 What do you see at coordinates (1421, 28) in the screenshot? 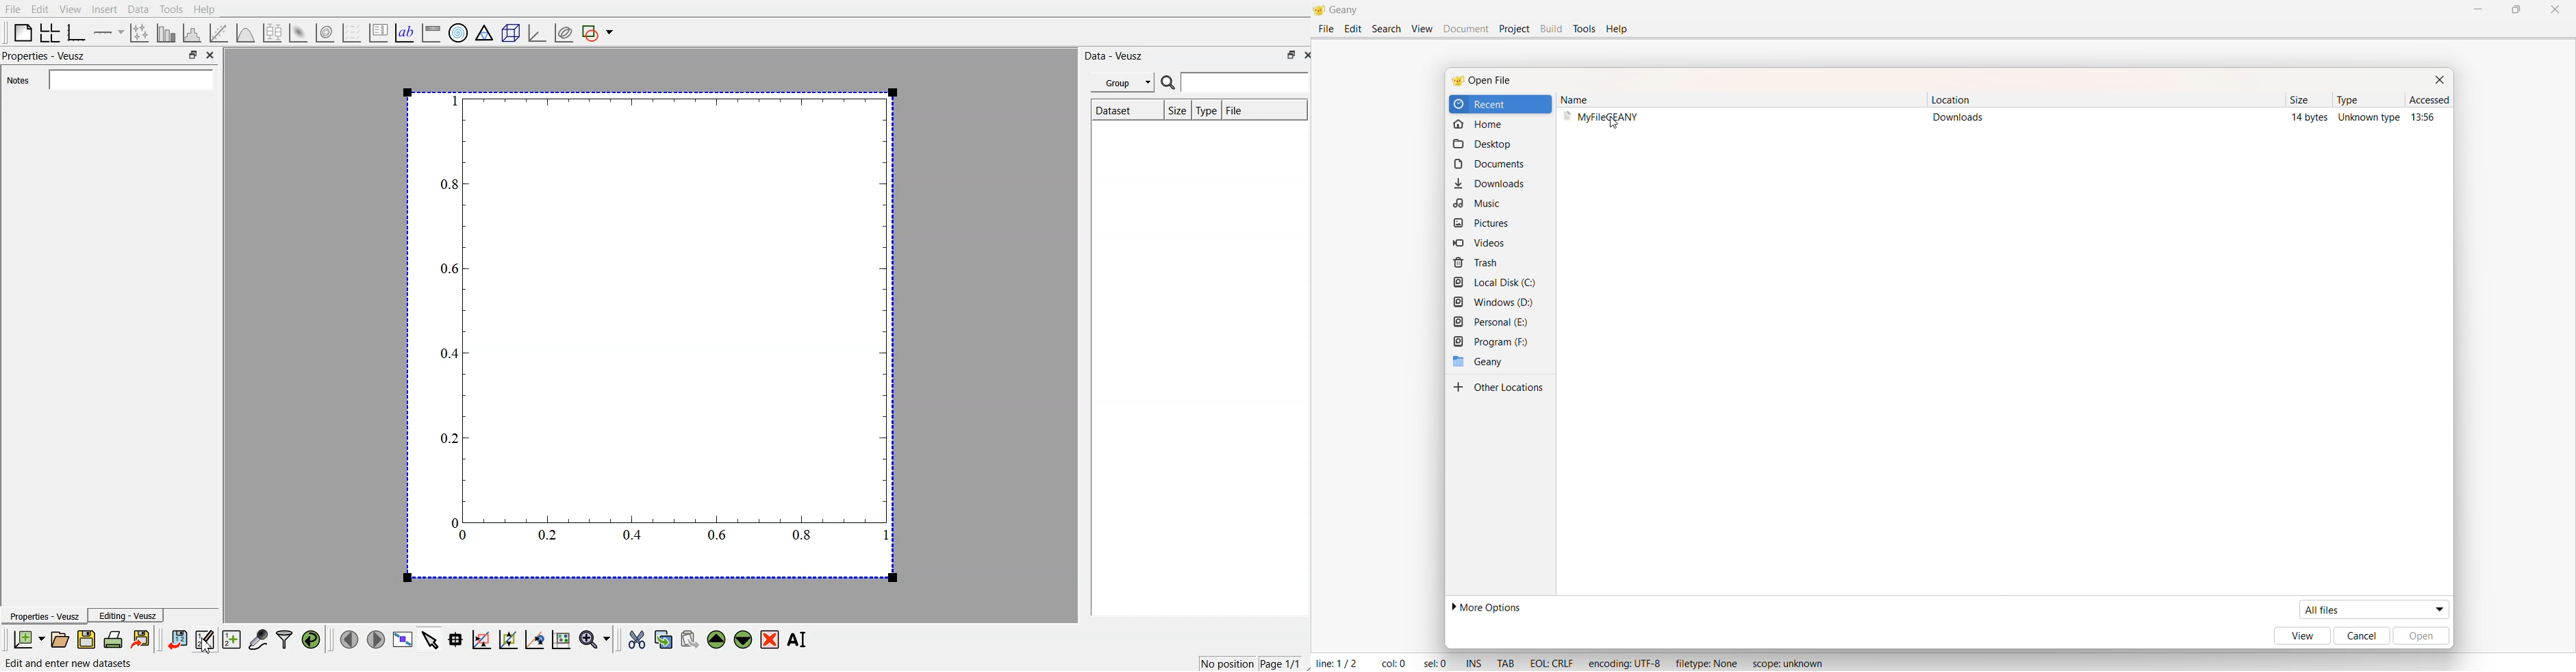
I see `View` at bounding box center [1421, 28].